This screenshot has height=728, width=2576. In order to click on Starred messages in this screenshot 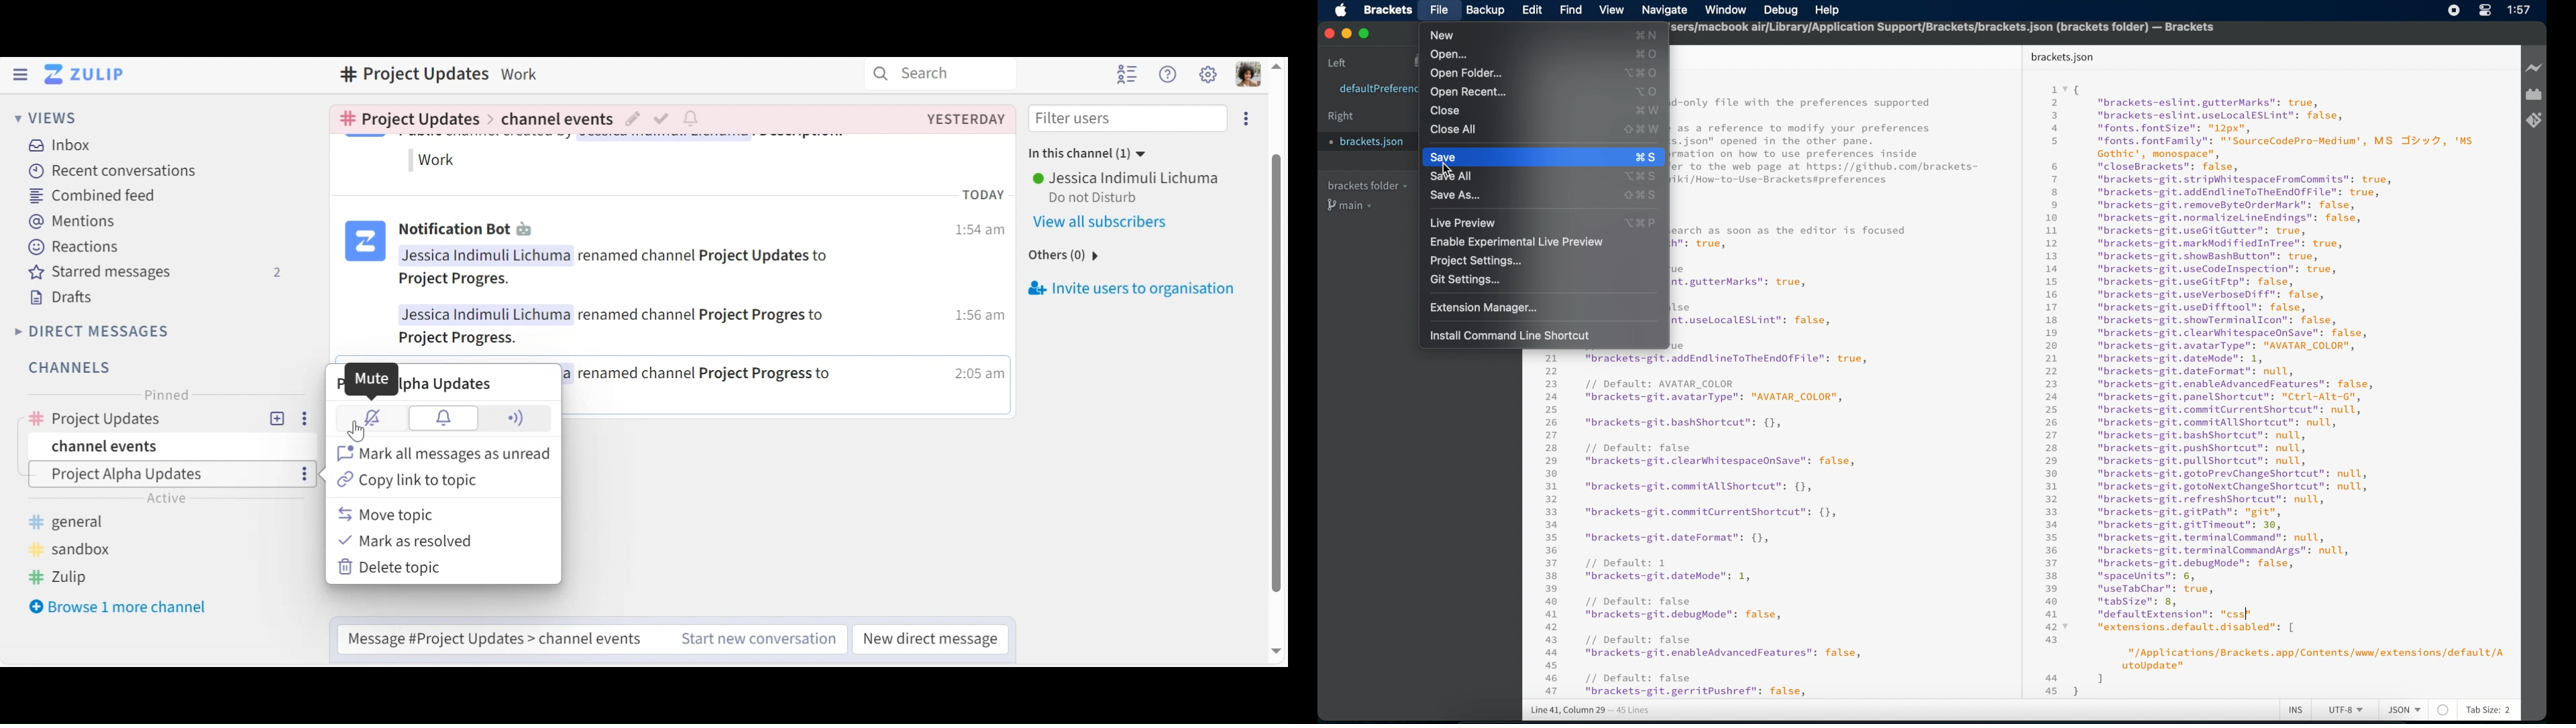, I will do `click(152, 273)`.